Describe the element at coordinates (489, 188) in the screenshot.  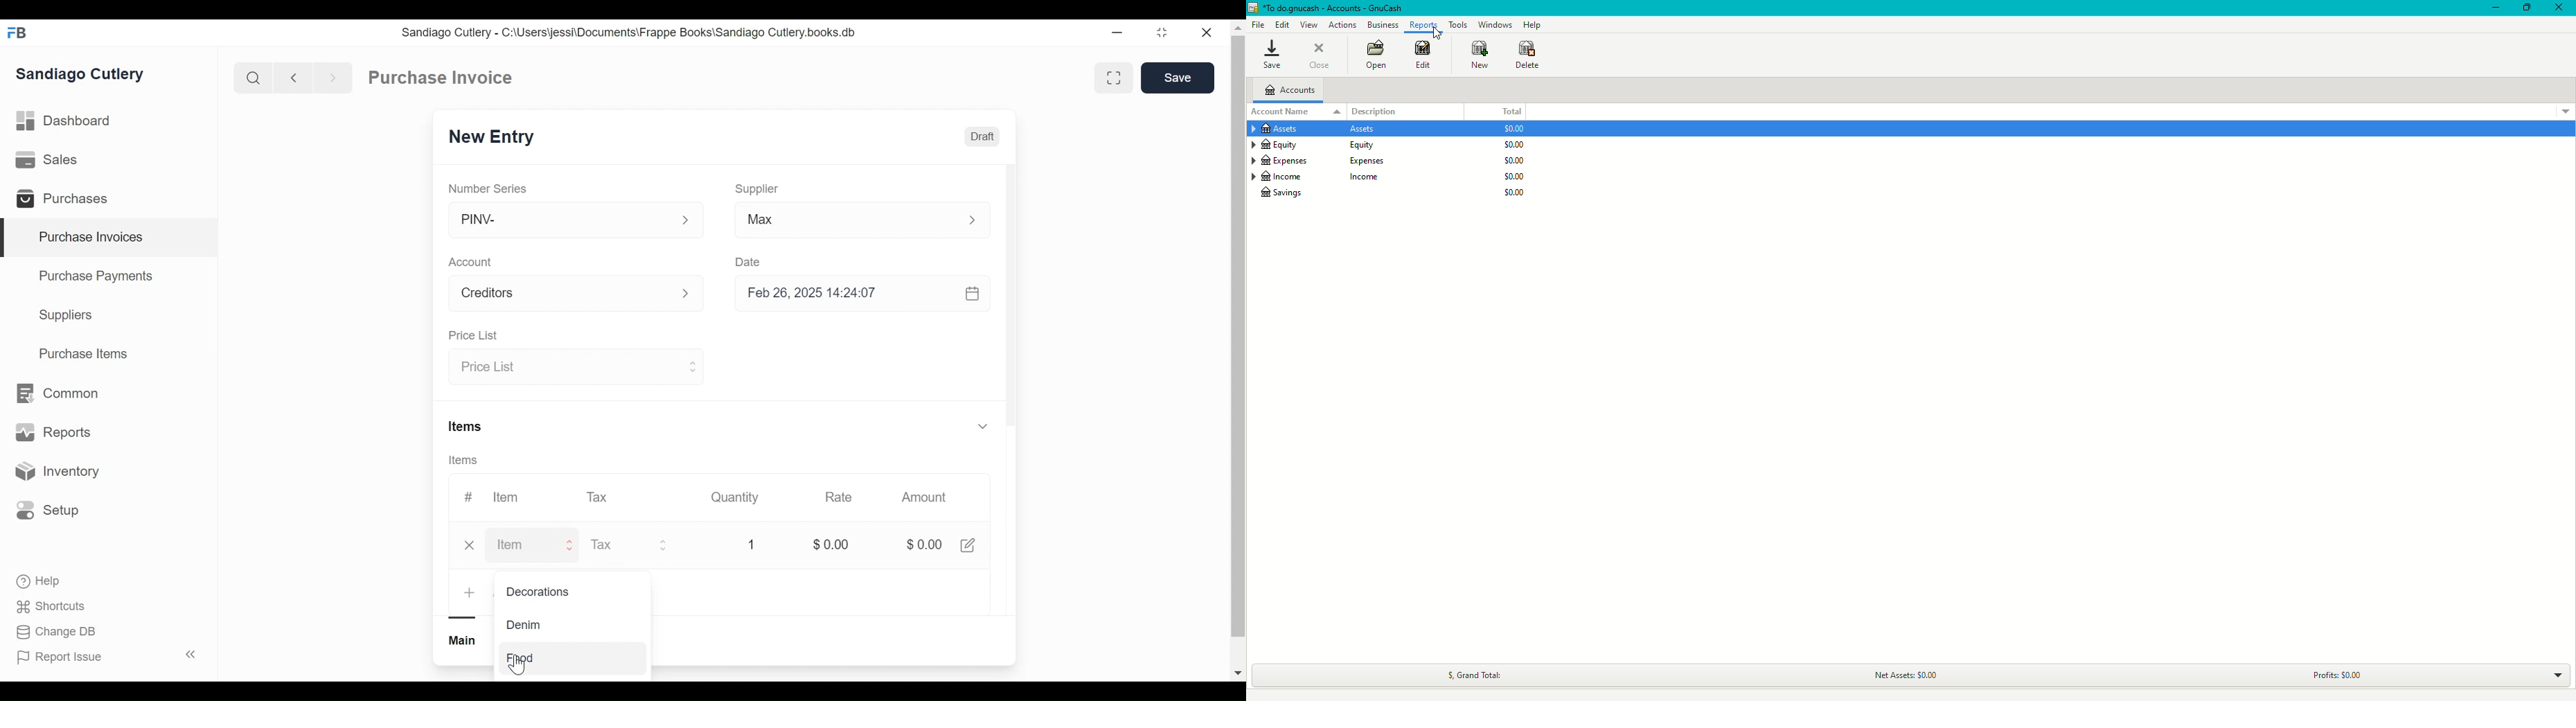
I see `Number Series` at that location.